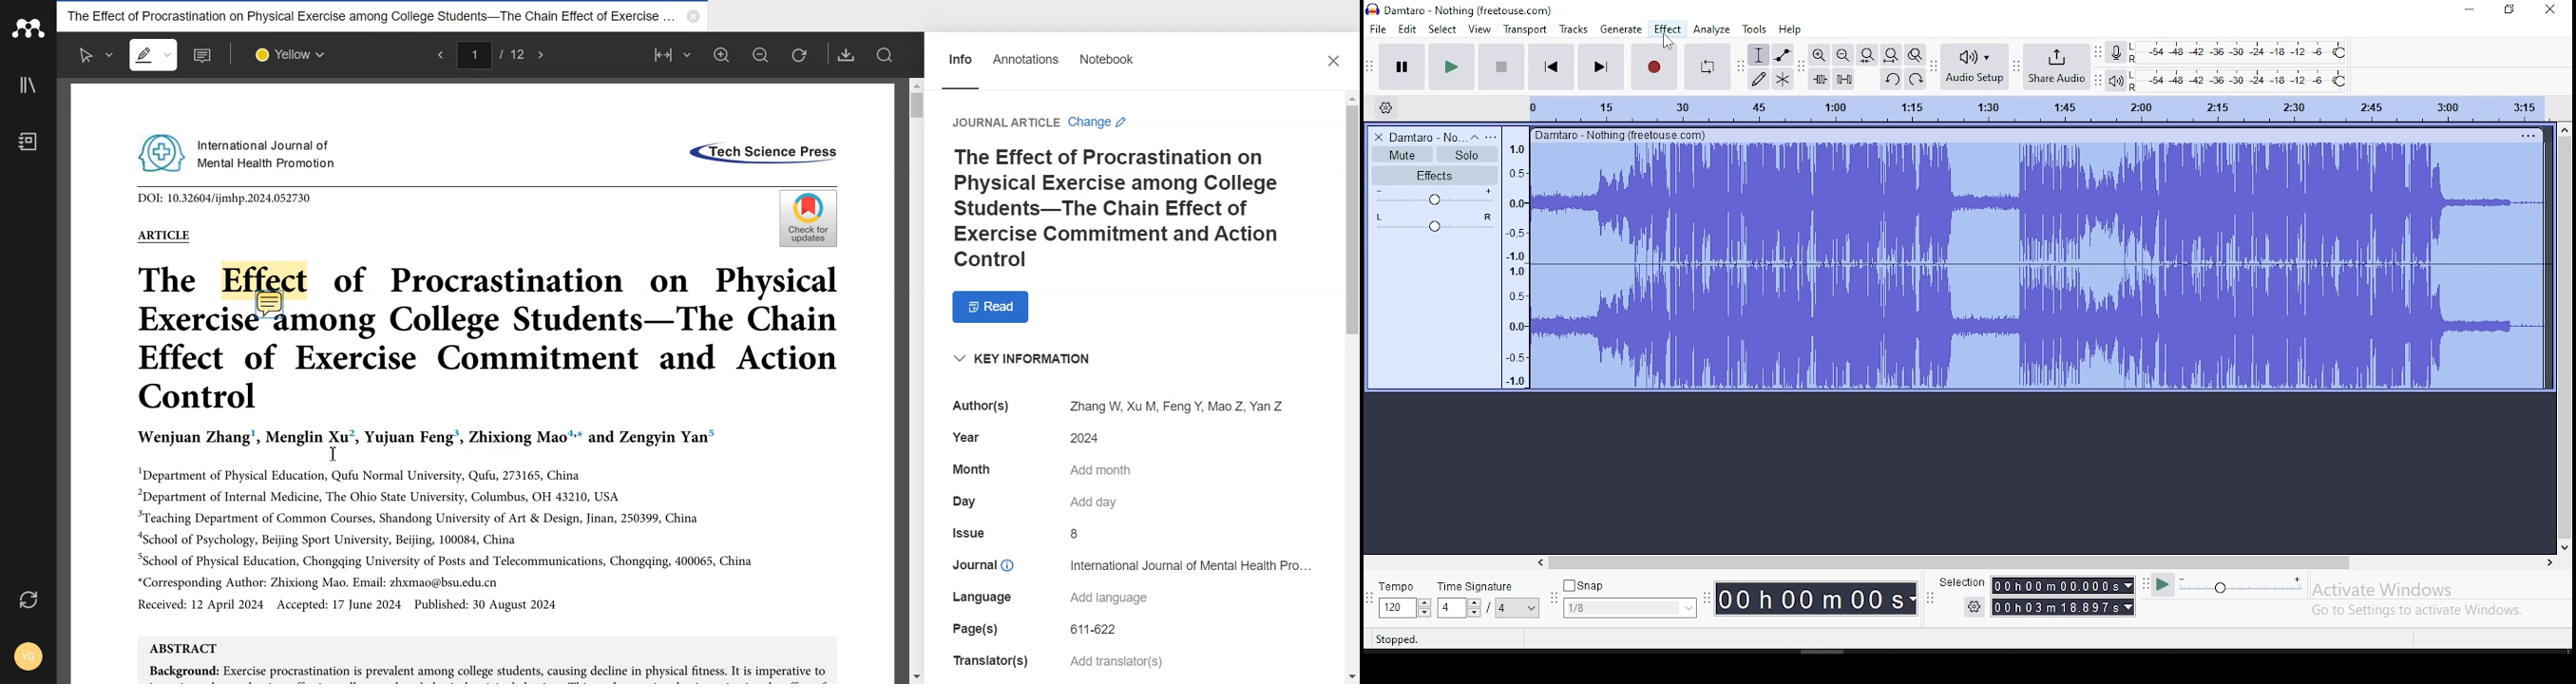 The width and height of the screenshot is (2576, 700). I want to click on Info, so click(960, 63).